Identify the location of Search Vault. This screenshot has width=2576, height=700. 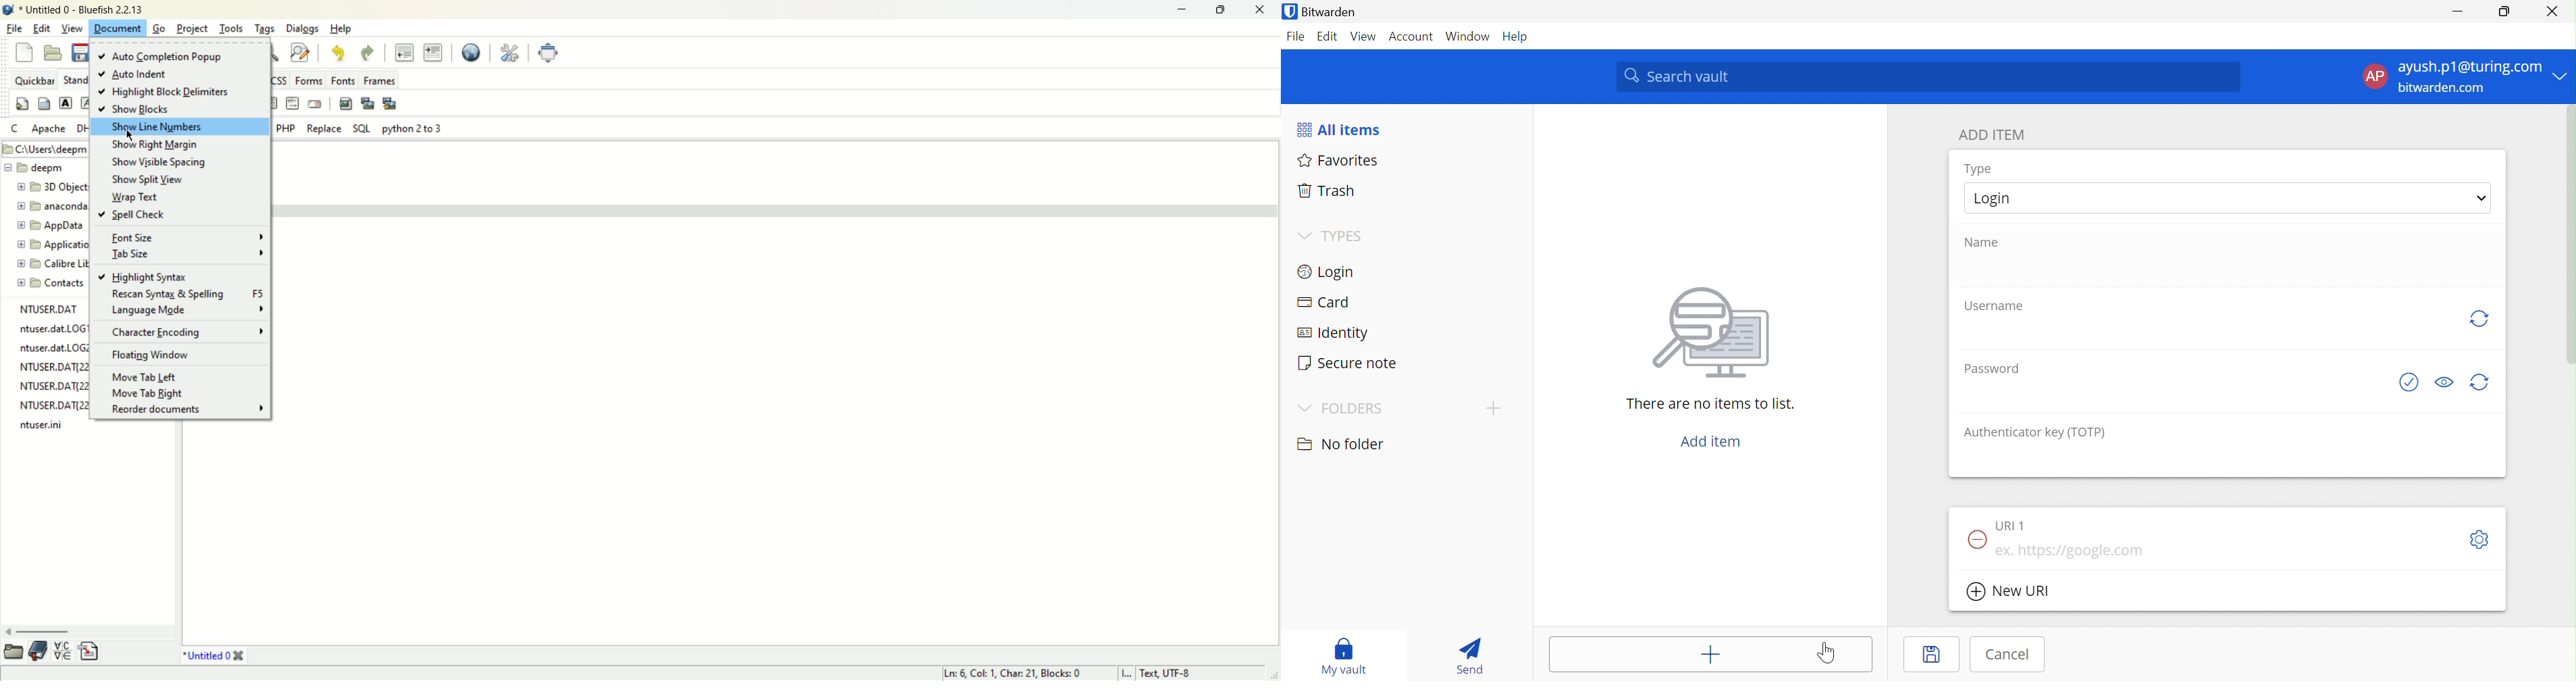
(1929, 76).